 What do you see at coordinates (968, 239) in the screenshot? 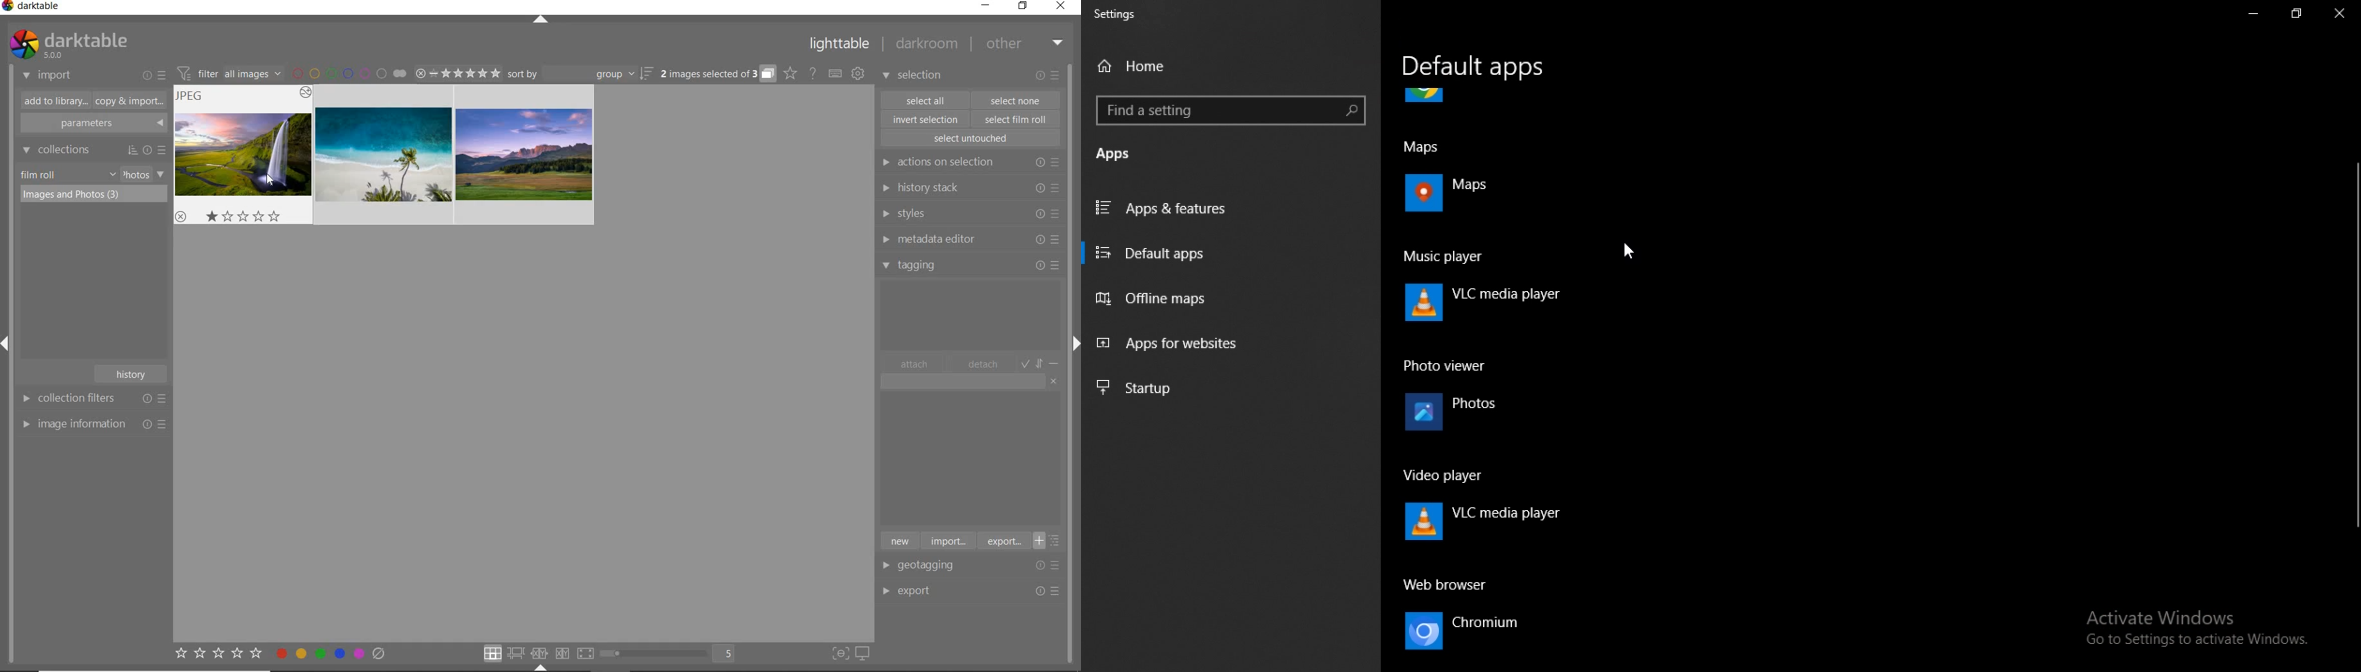
I see `metadata editor` at bounding box center [968, 239].